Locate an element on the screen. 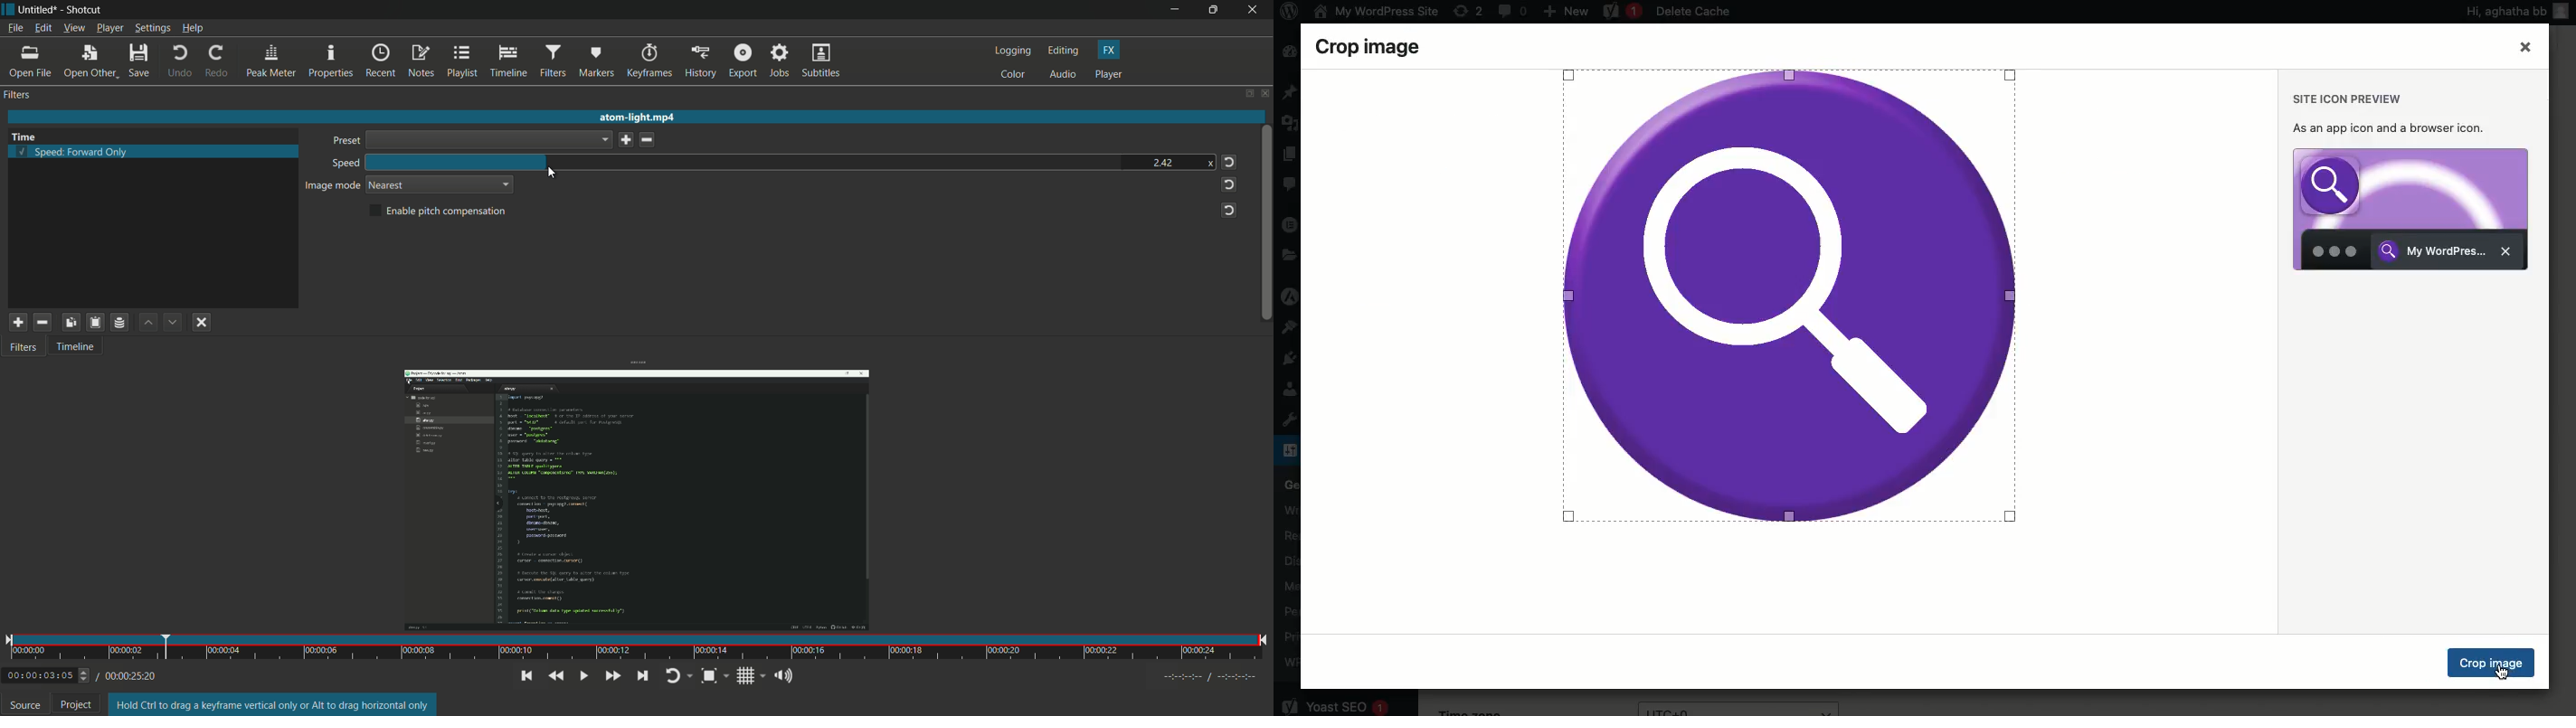 This screenshot has width=2576, height=728. image mode is located at coordinates (332, 186).